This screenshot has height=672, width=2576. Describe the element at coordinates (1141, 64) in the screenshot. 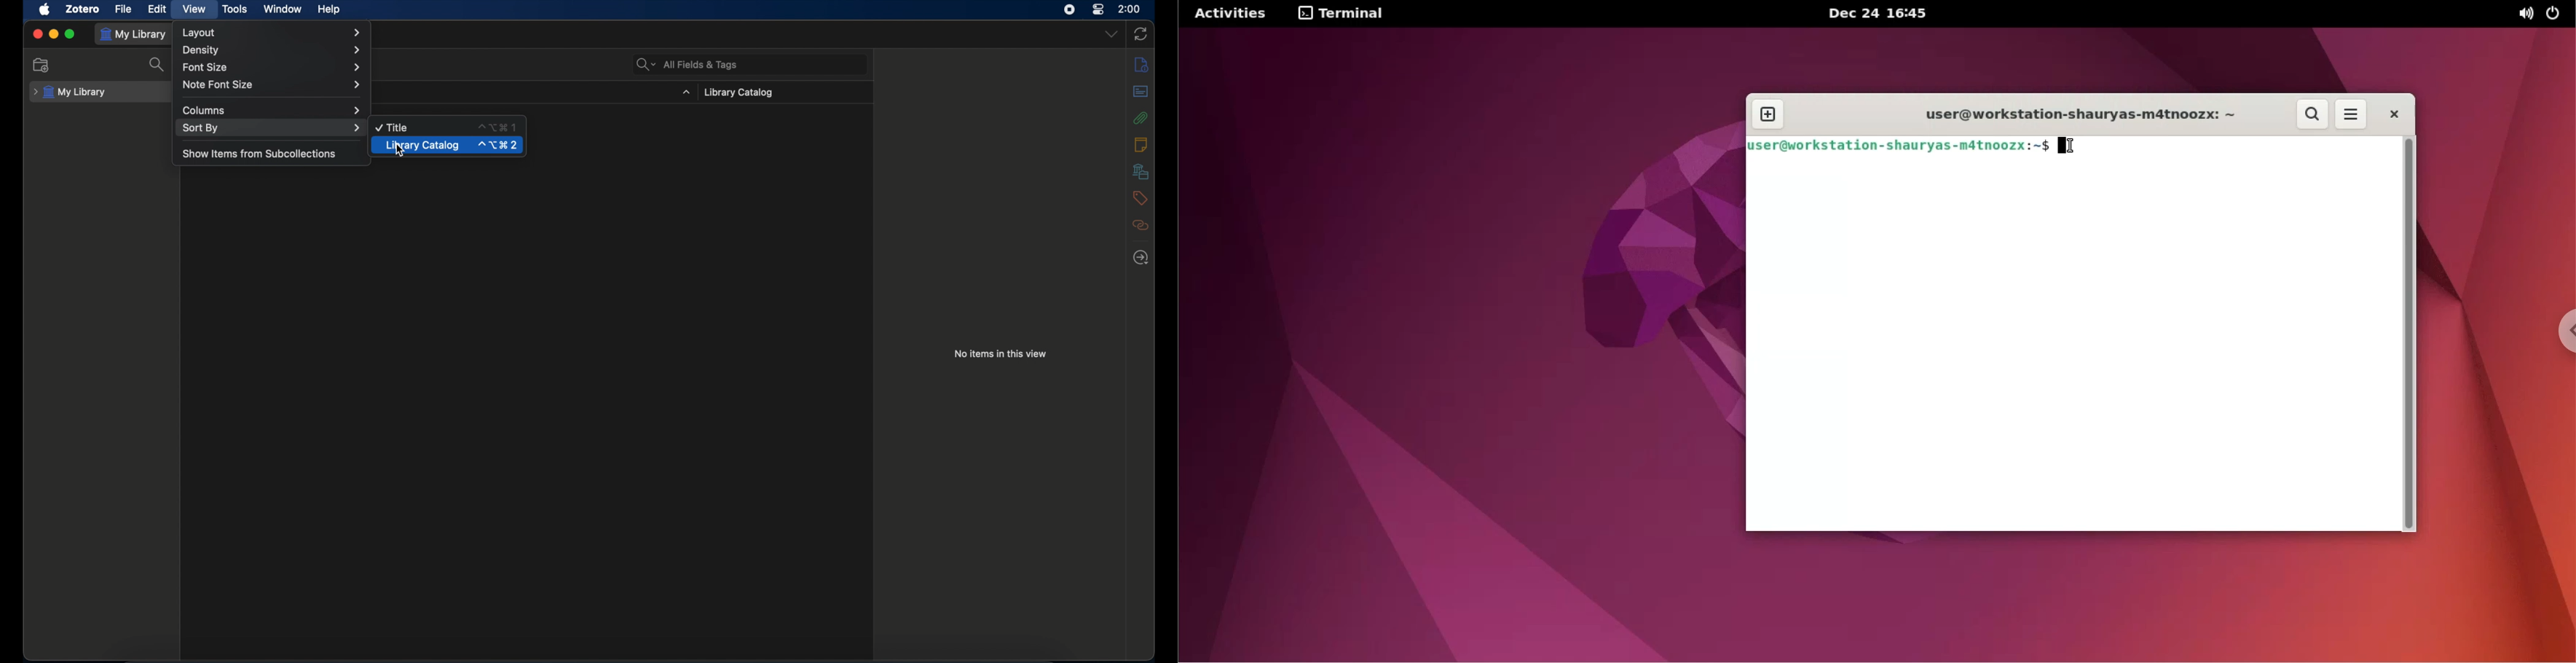

I see `info` at that location.